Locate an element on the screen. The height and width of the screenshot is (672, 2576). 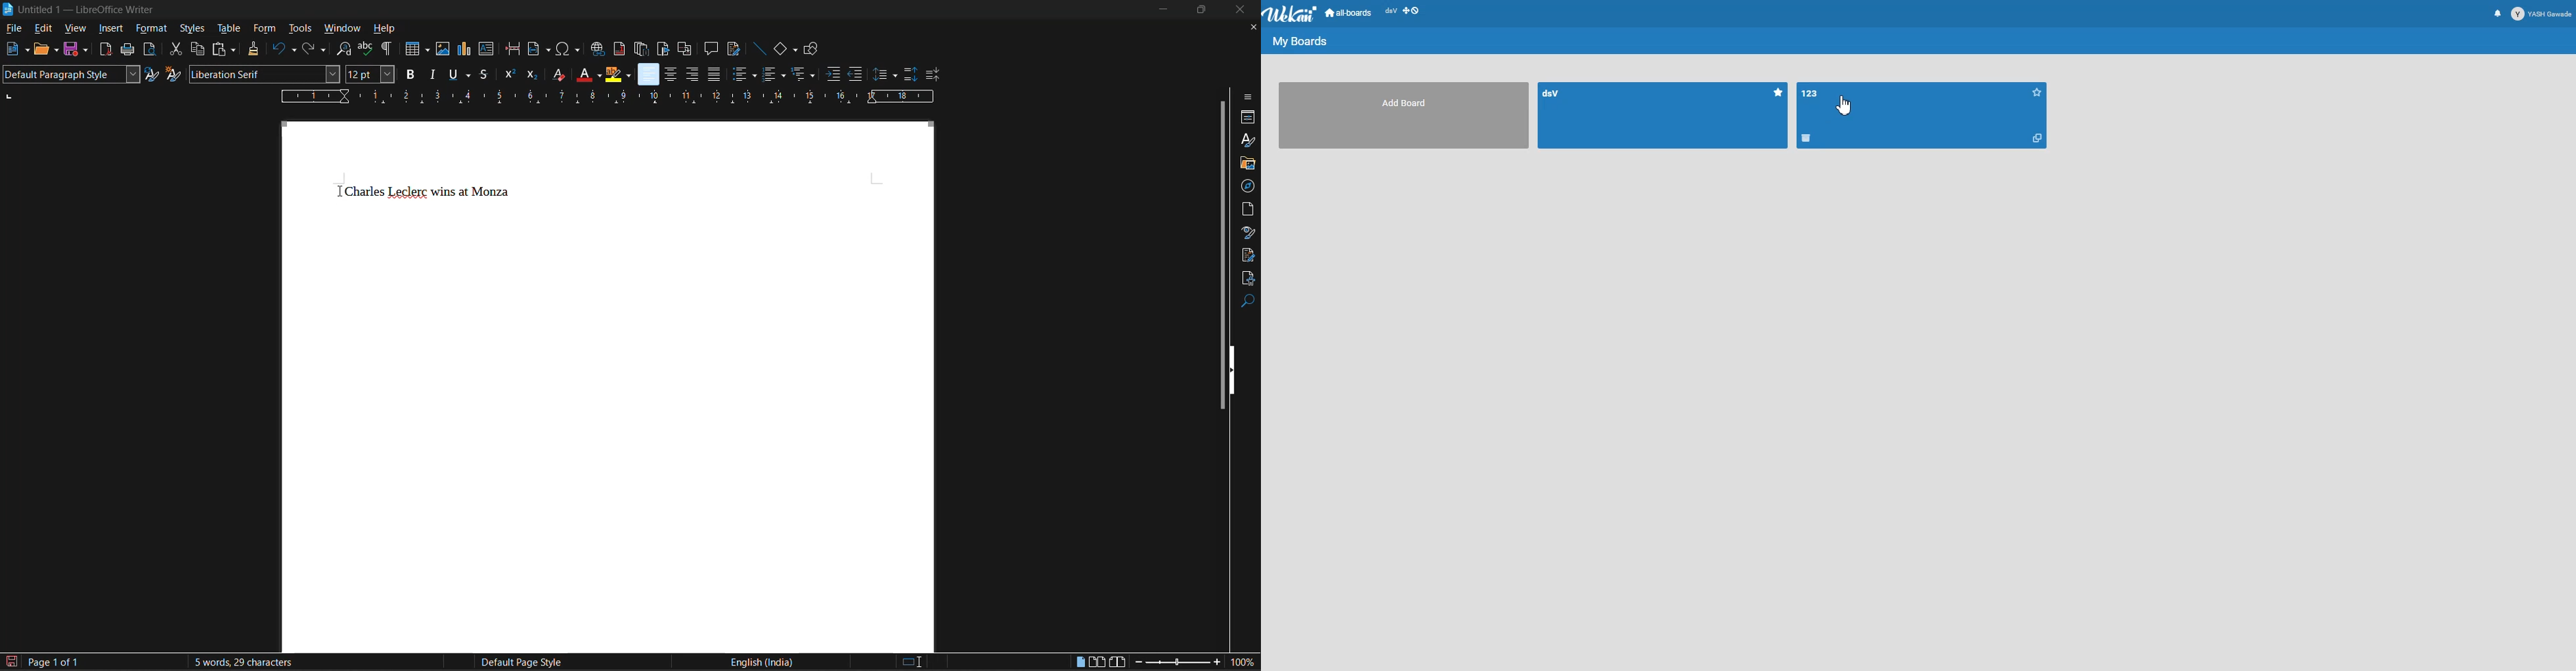
font size is located at coordinates (366, 75).